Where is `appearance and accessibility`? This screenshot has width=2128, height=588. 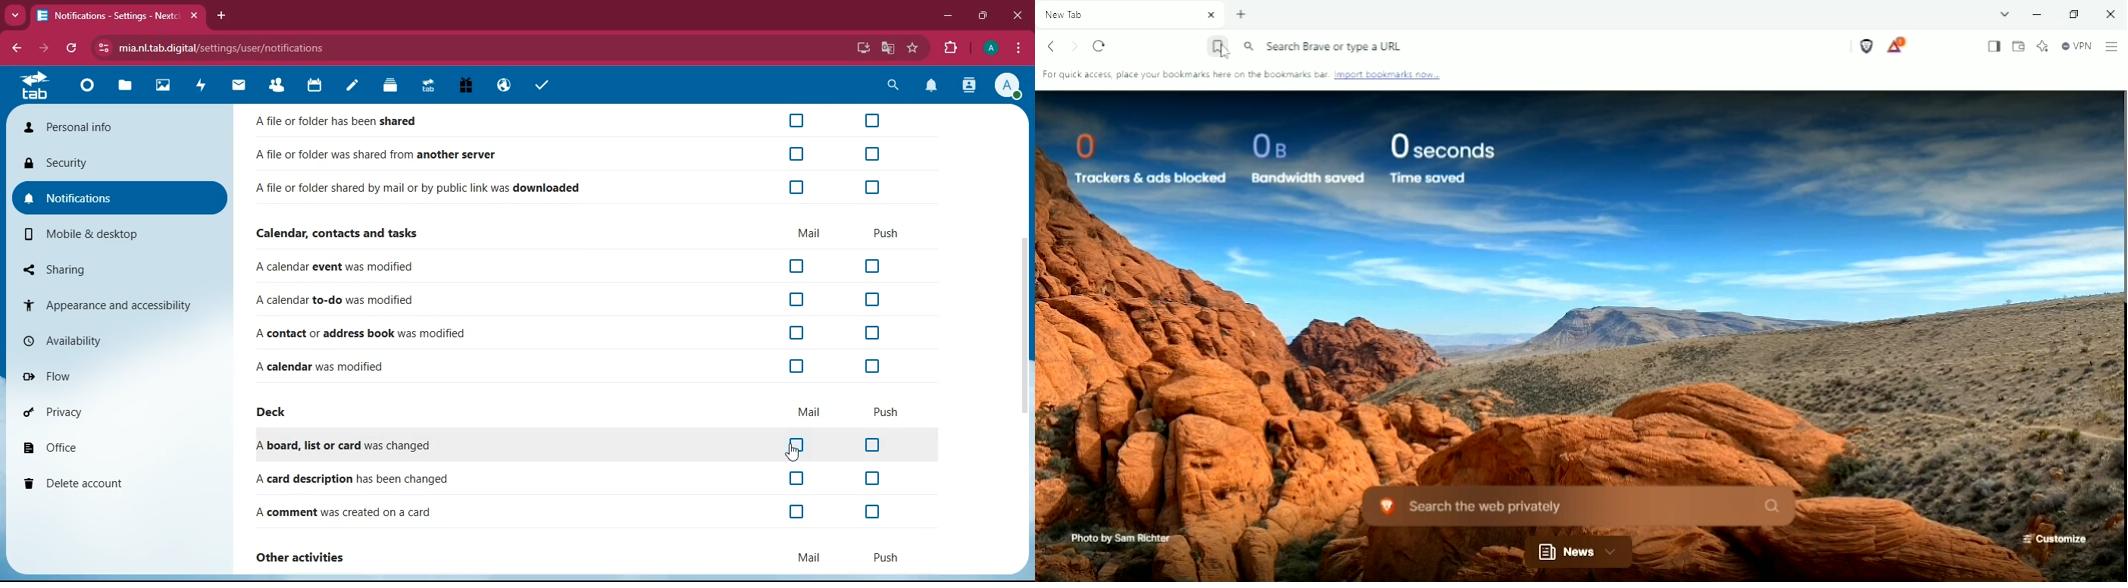 appearance and accessibility is located at coordinates (117, 305).